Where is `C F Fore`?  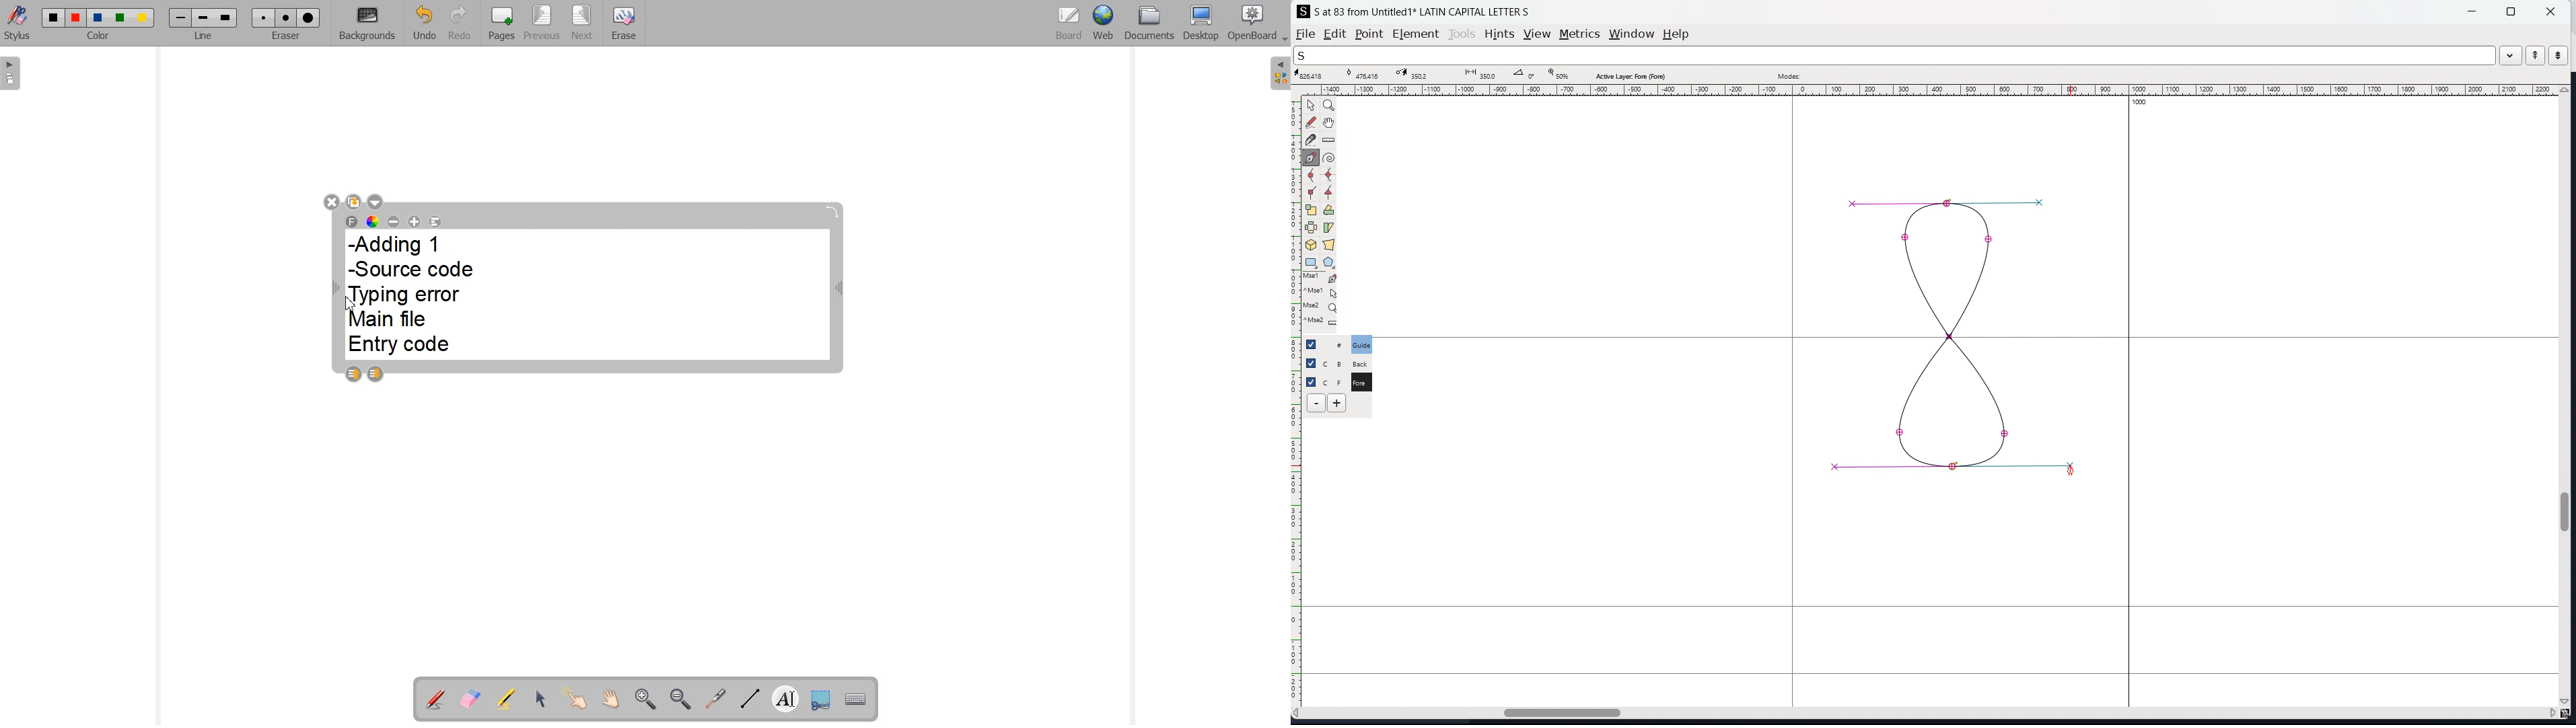 C F Fore is located at coordinates (1361, 381).